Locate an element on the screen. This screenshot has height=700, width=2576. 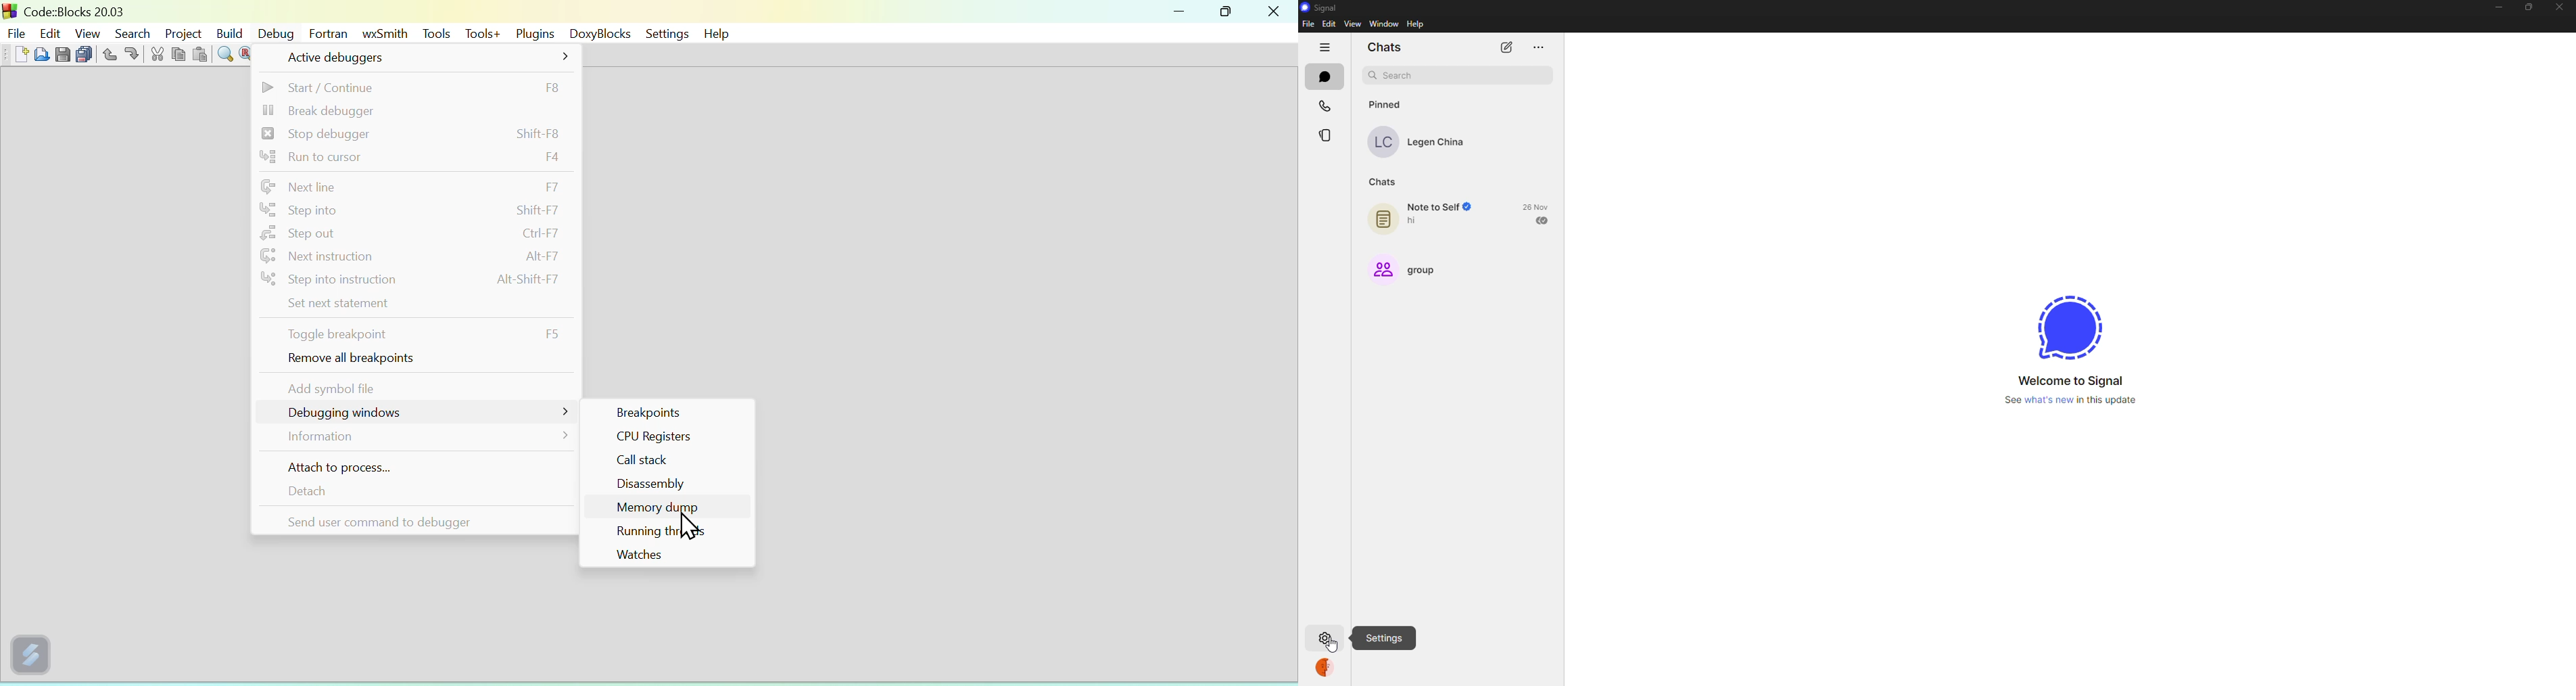
settings is located at coordinates (1385, 637).